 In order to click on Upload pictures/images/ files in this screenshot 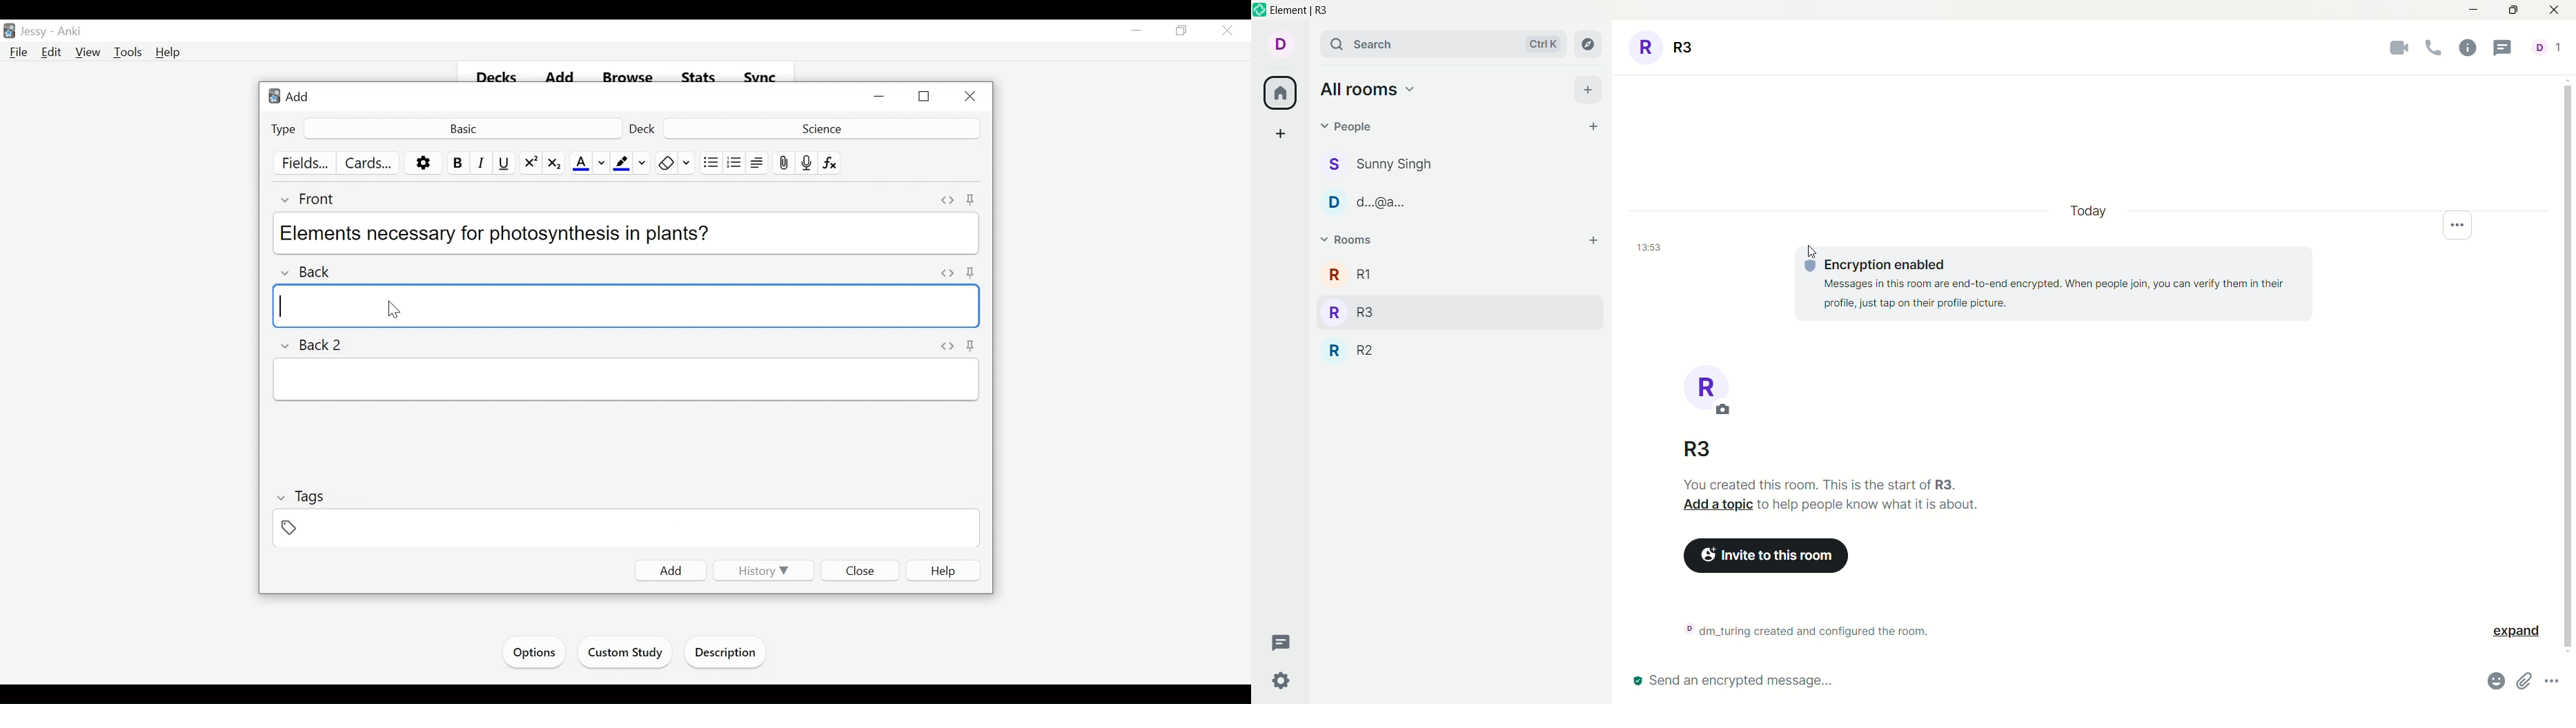, I will do `click(783, 163)`.